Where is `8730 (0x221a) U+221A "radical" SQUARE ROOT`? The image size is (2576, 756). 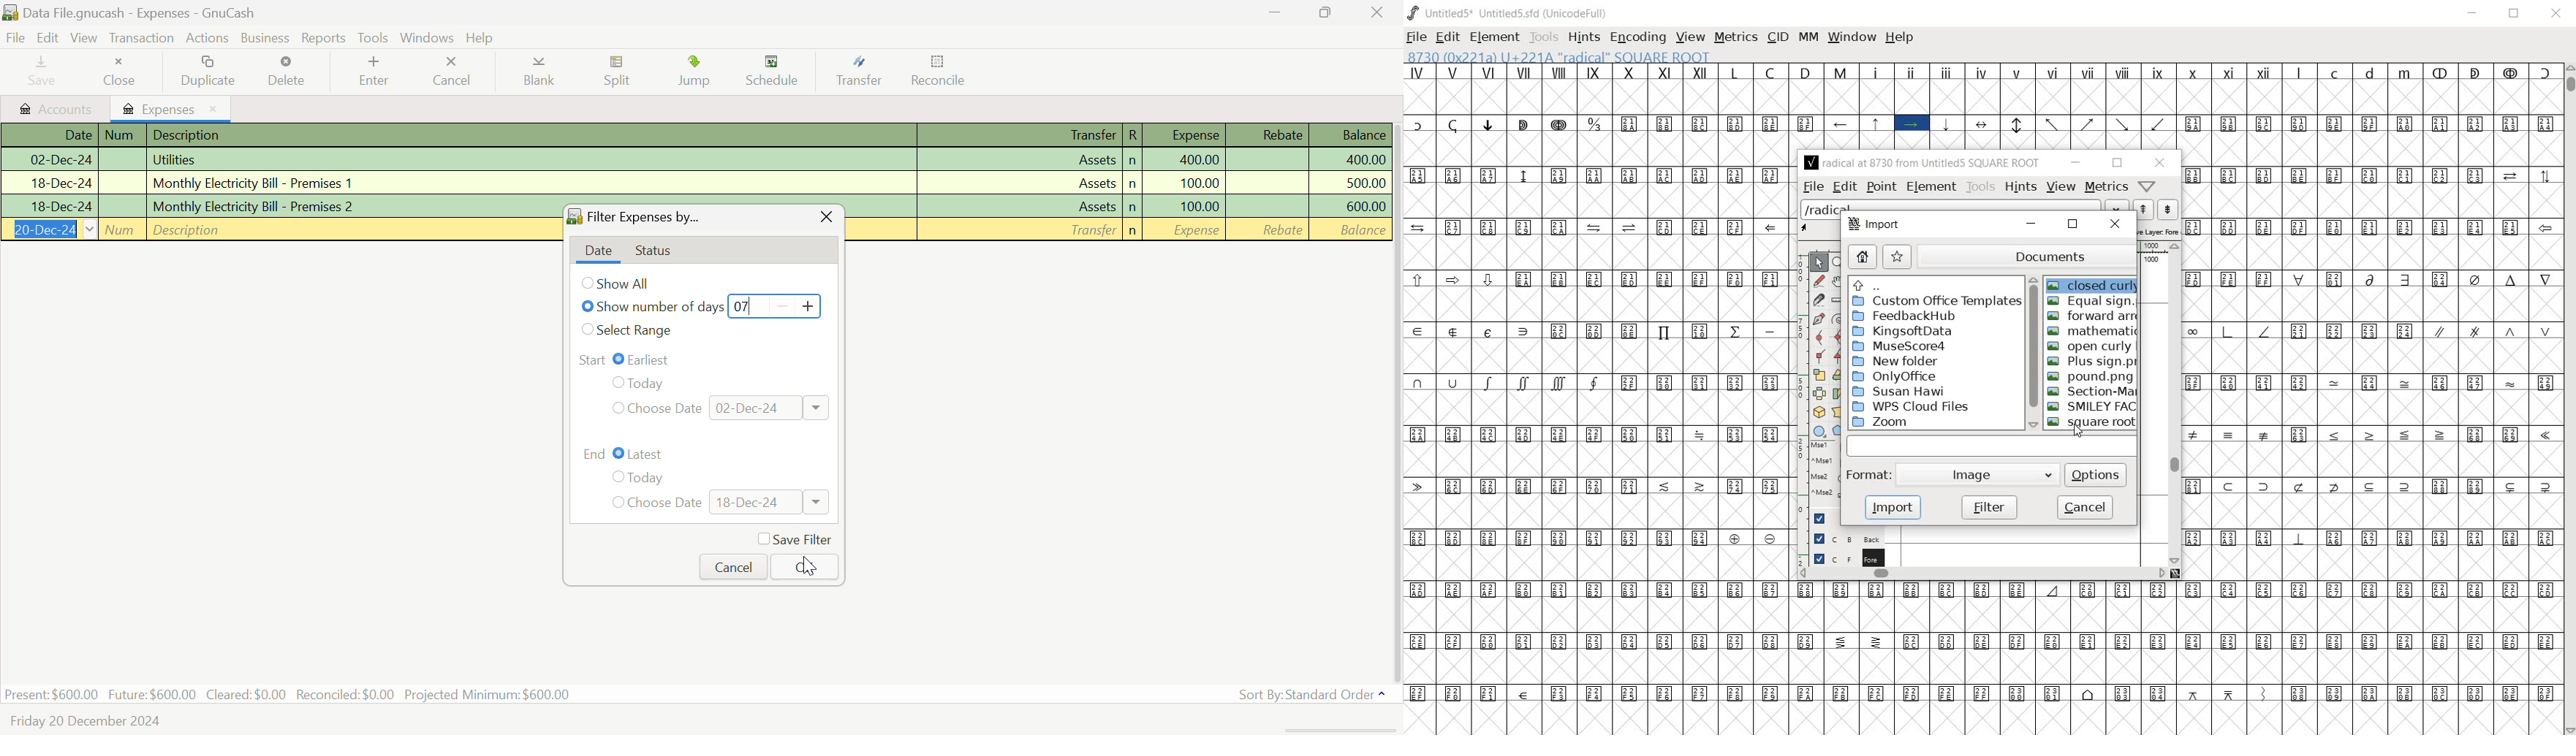
8730 (0x221a) U+221A "radical" SQUARE ROOT is located at coordinates (1595, 57).